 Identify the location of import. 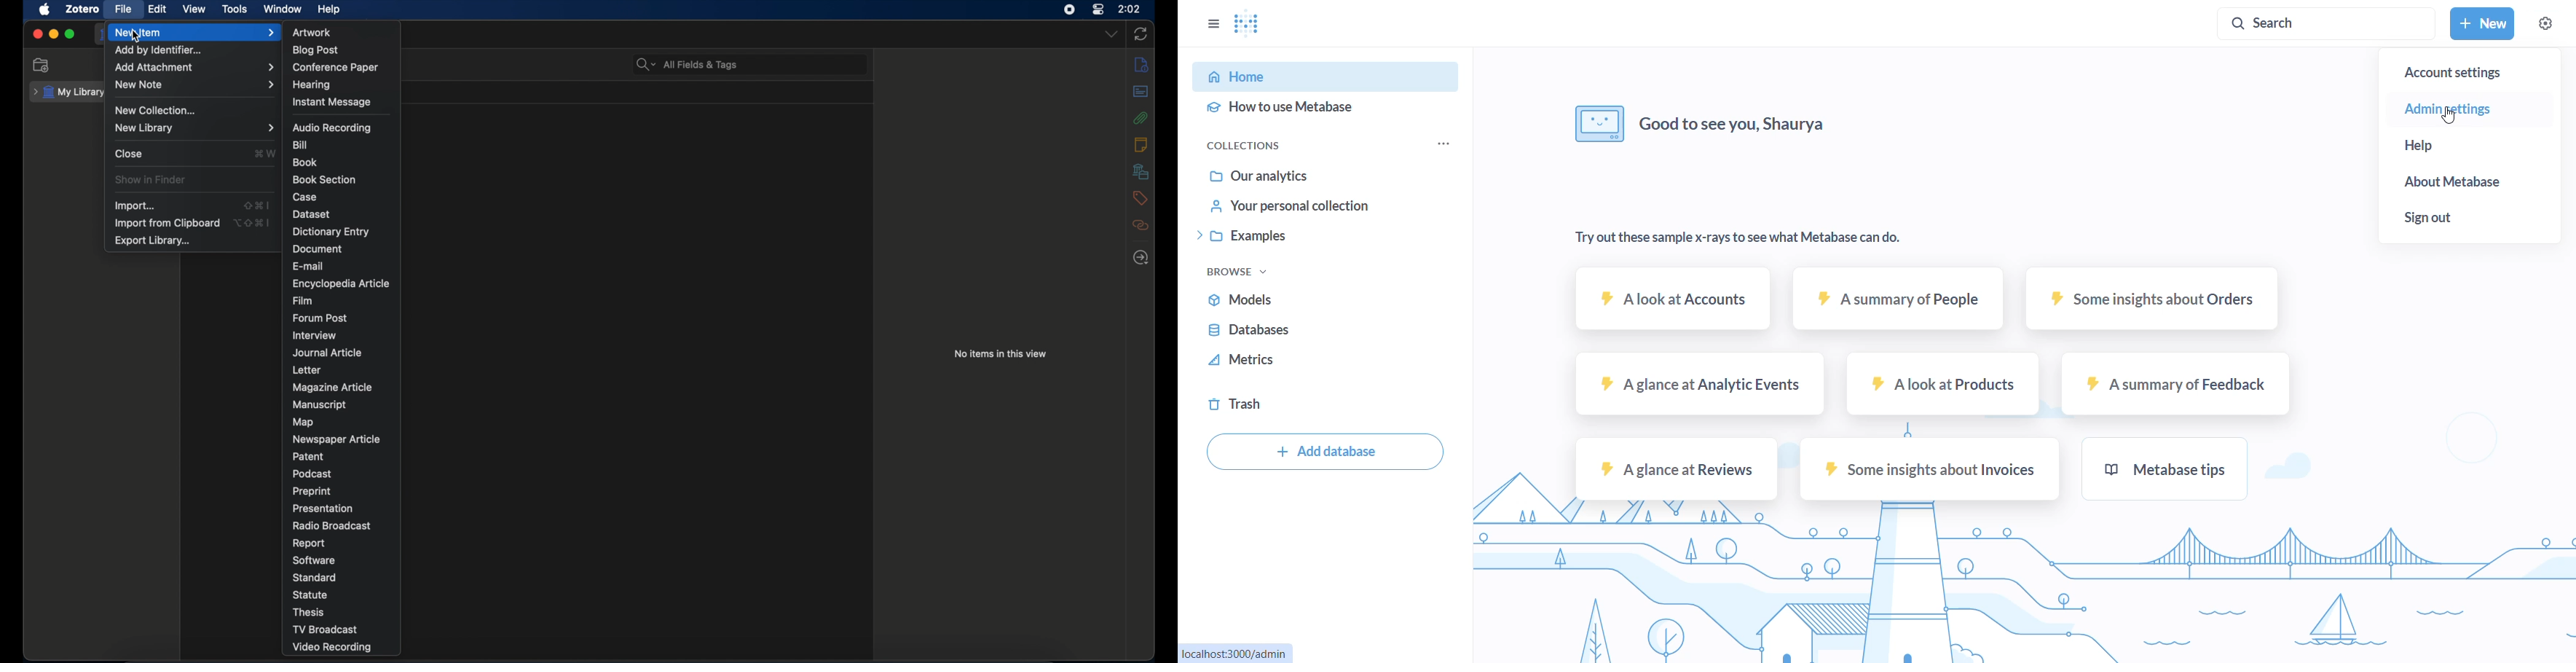
(136, 205).